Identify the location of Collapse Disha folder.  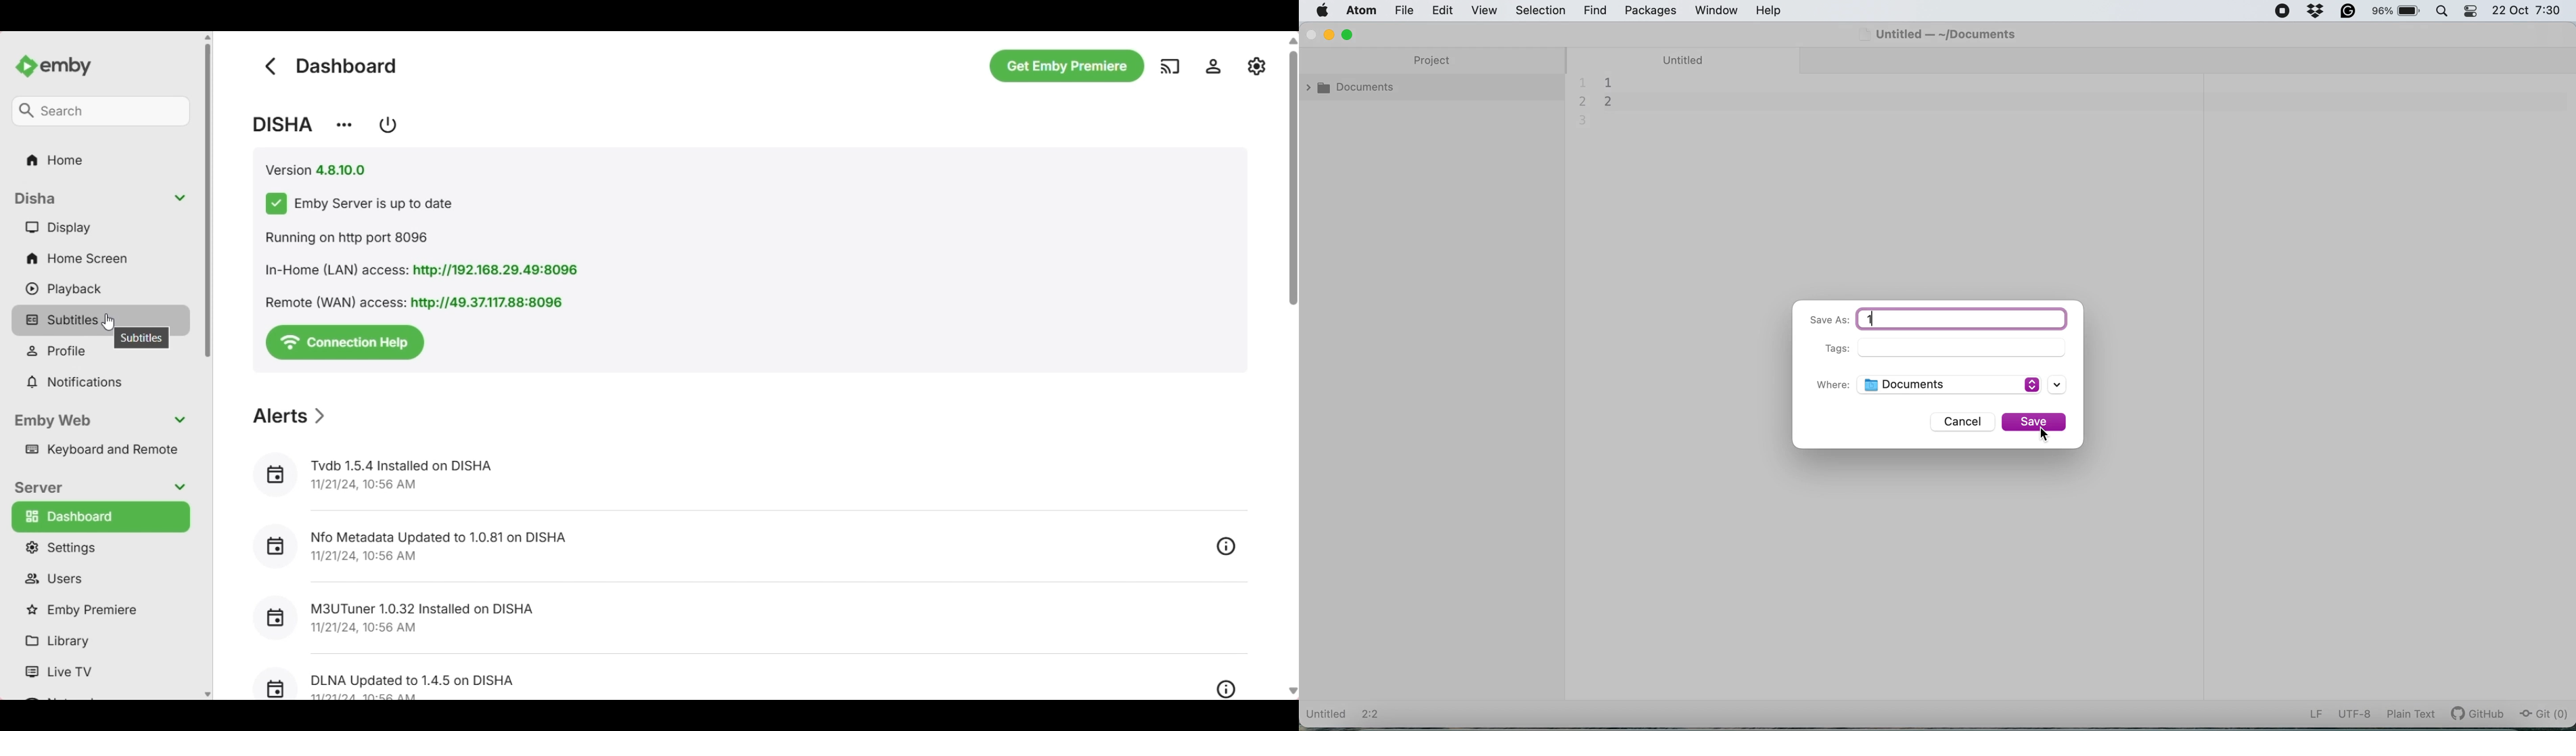
(103, 198).